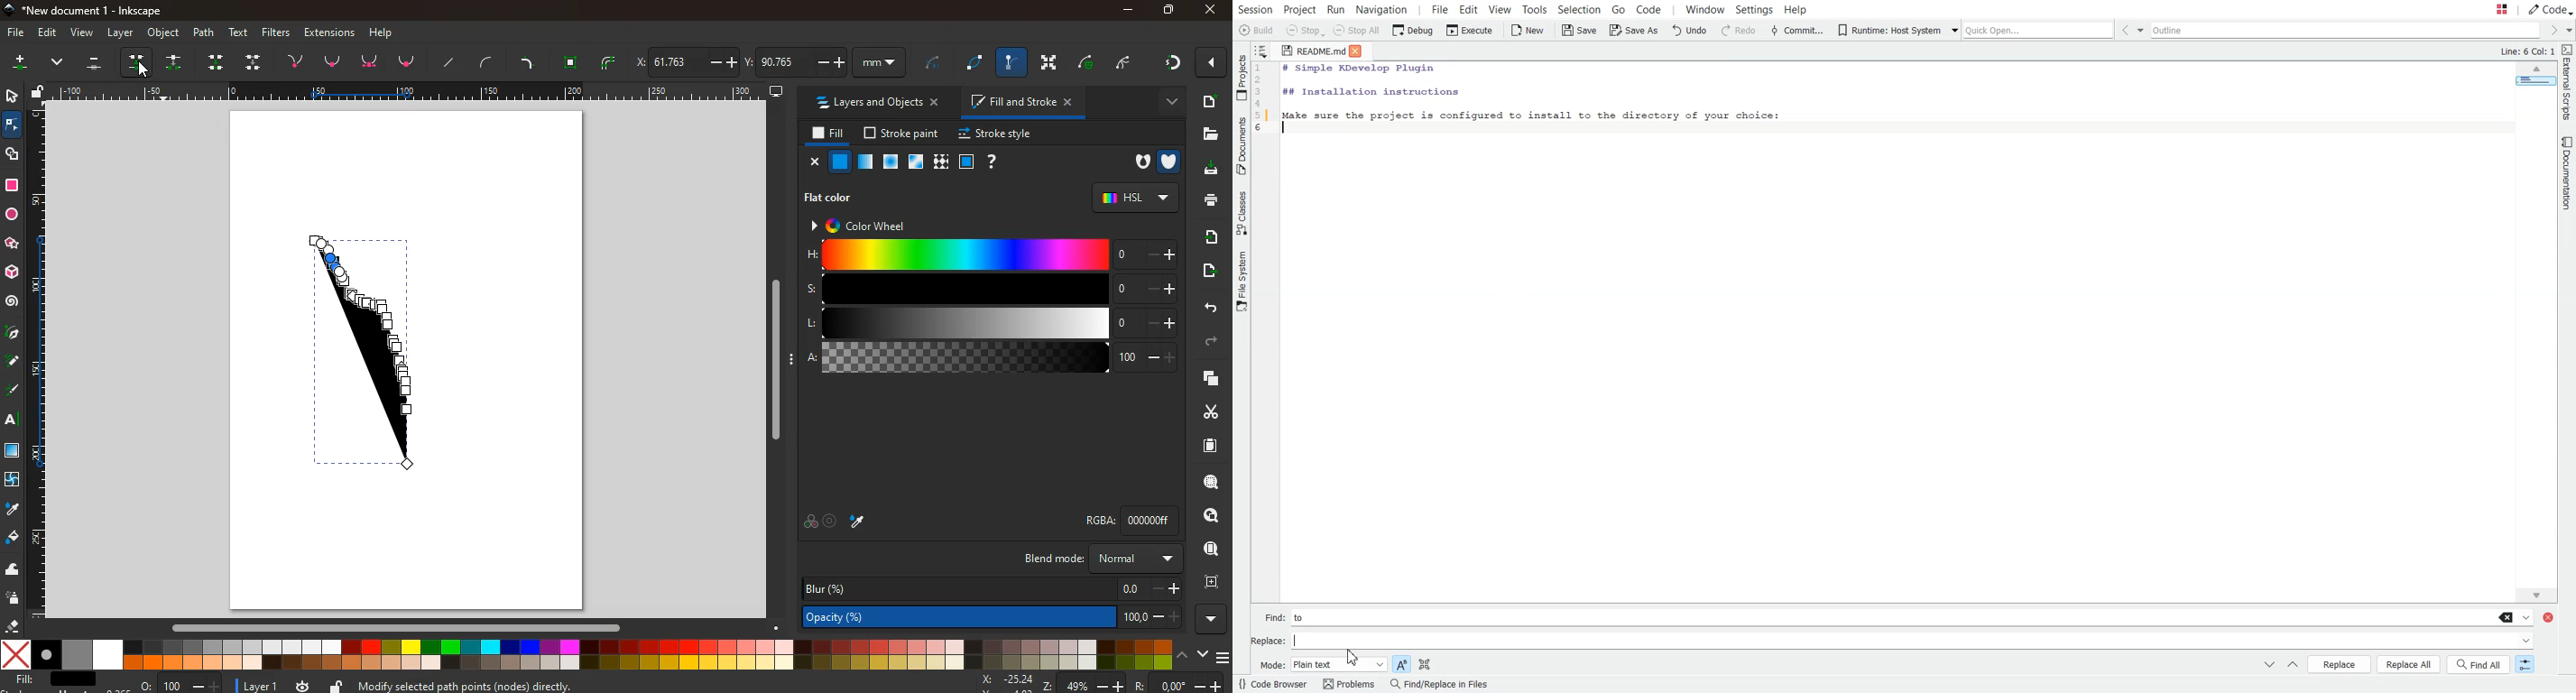 This screenshot has width=2576, height=700. I want to click on erase, so click(13, 626).